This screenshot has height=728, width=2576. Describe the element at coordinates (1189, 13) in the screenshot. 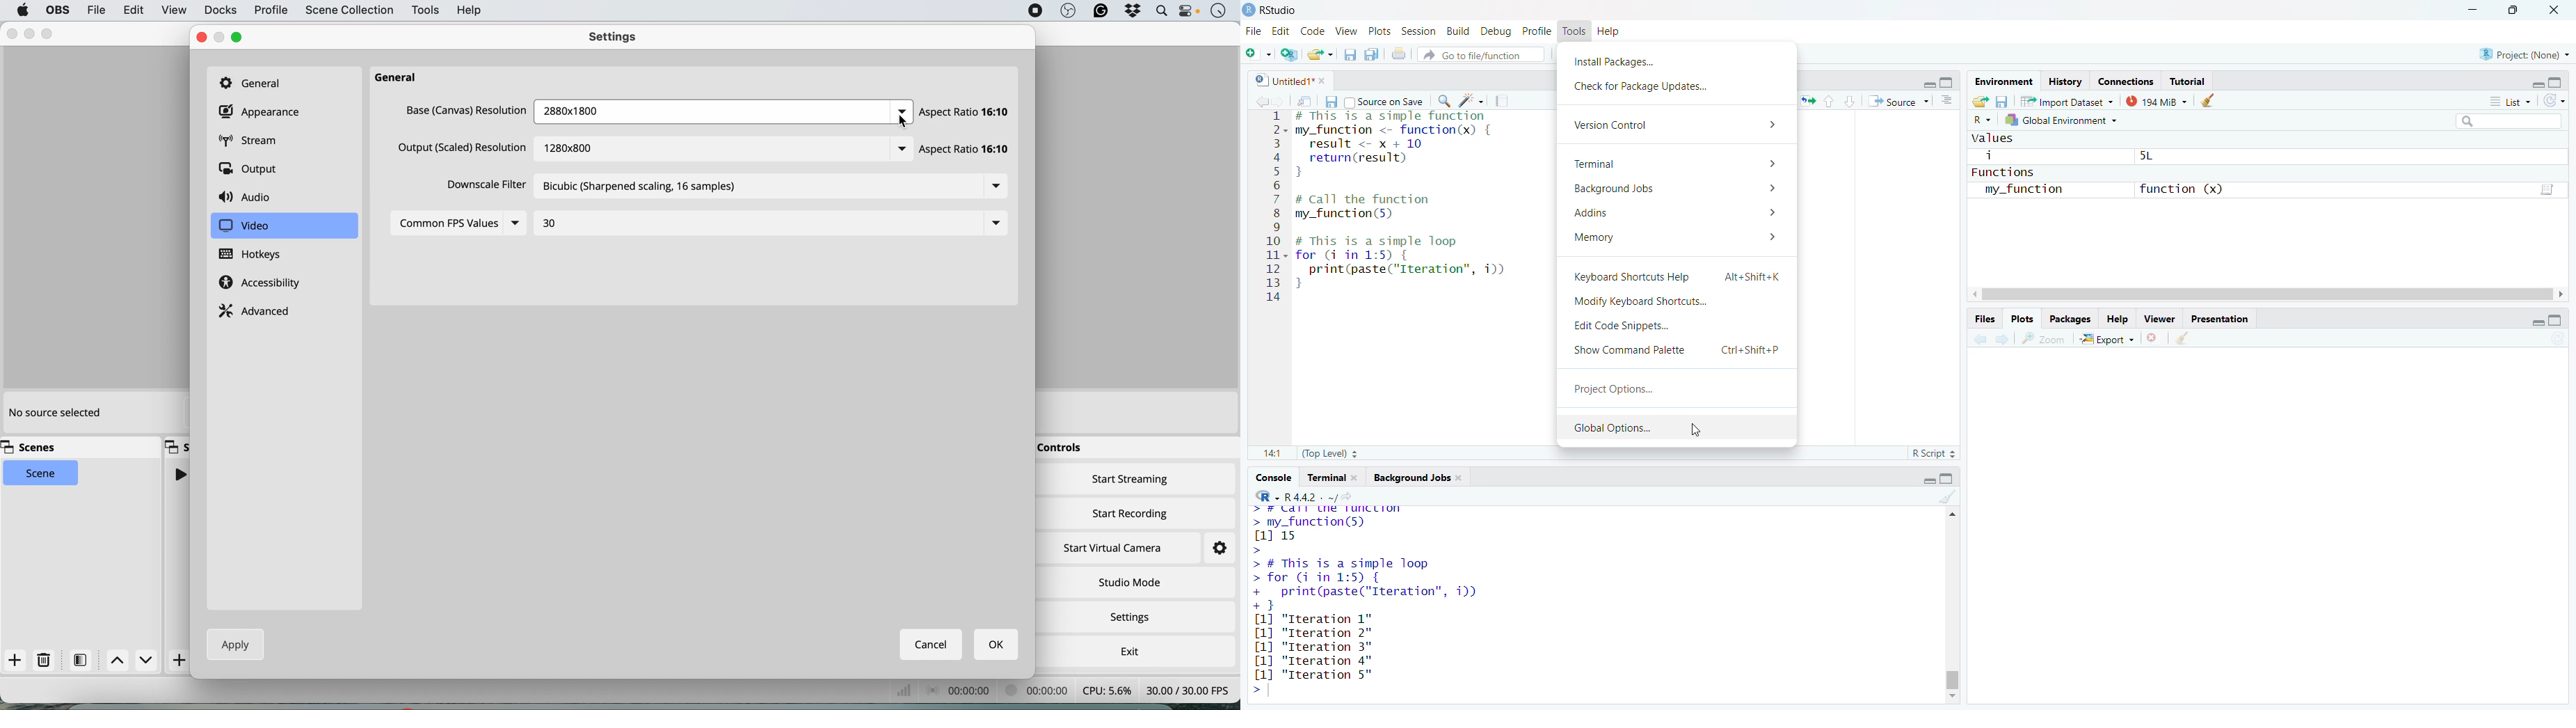

I see `control cener` at that location.